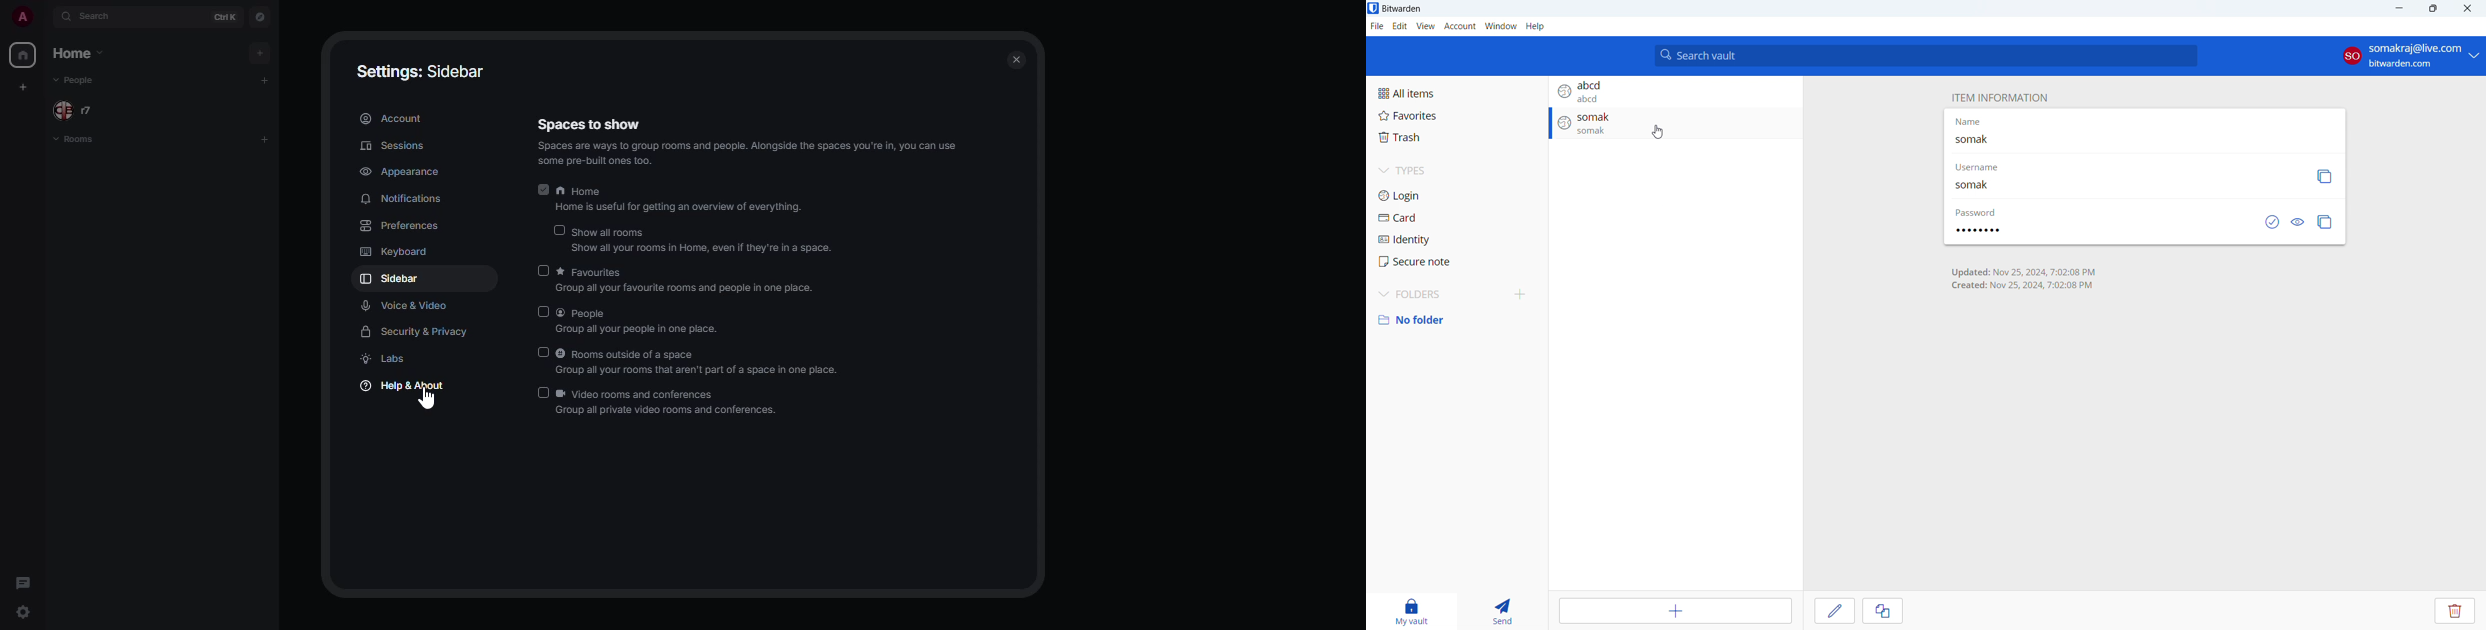 The height and width of the screenshot is (644, 2492). I want to click on edit, so click(1834, 611).